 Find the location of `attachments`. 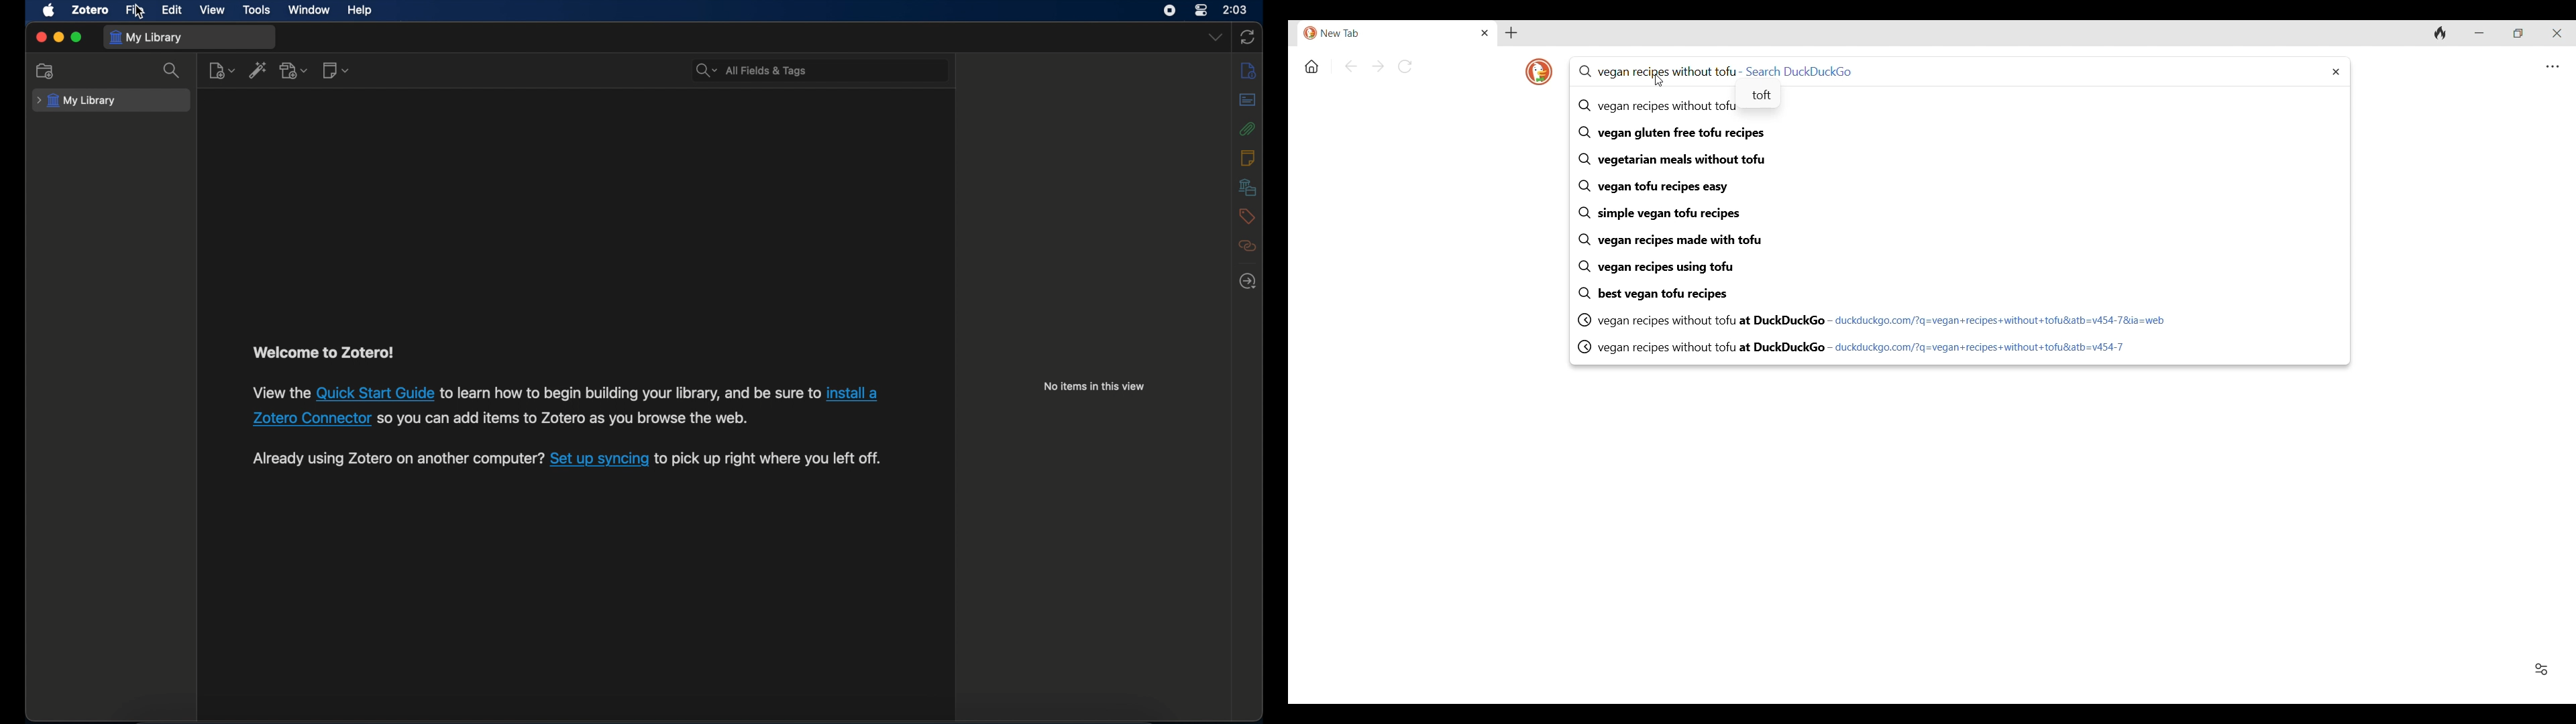

attachments is located at coordinates (1248, 129).